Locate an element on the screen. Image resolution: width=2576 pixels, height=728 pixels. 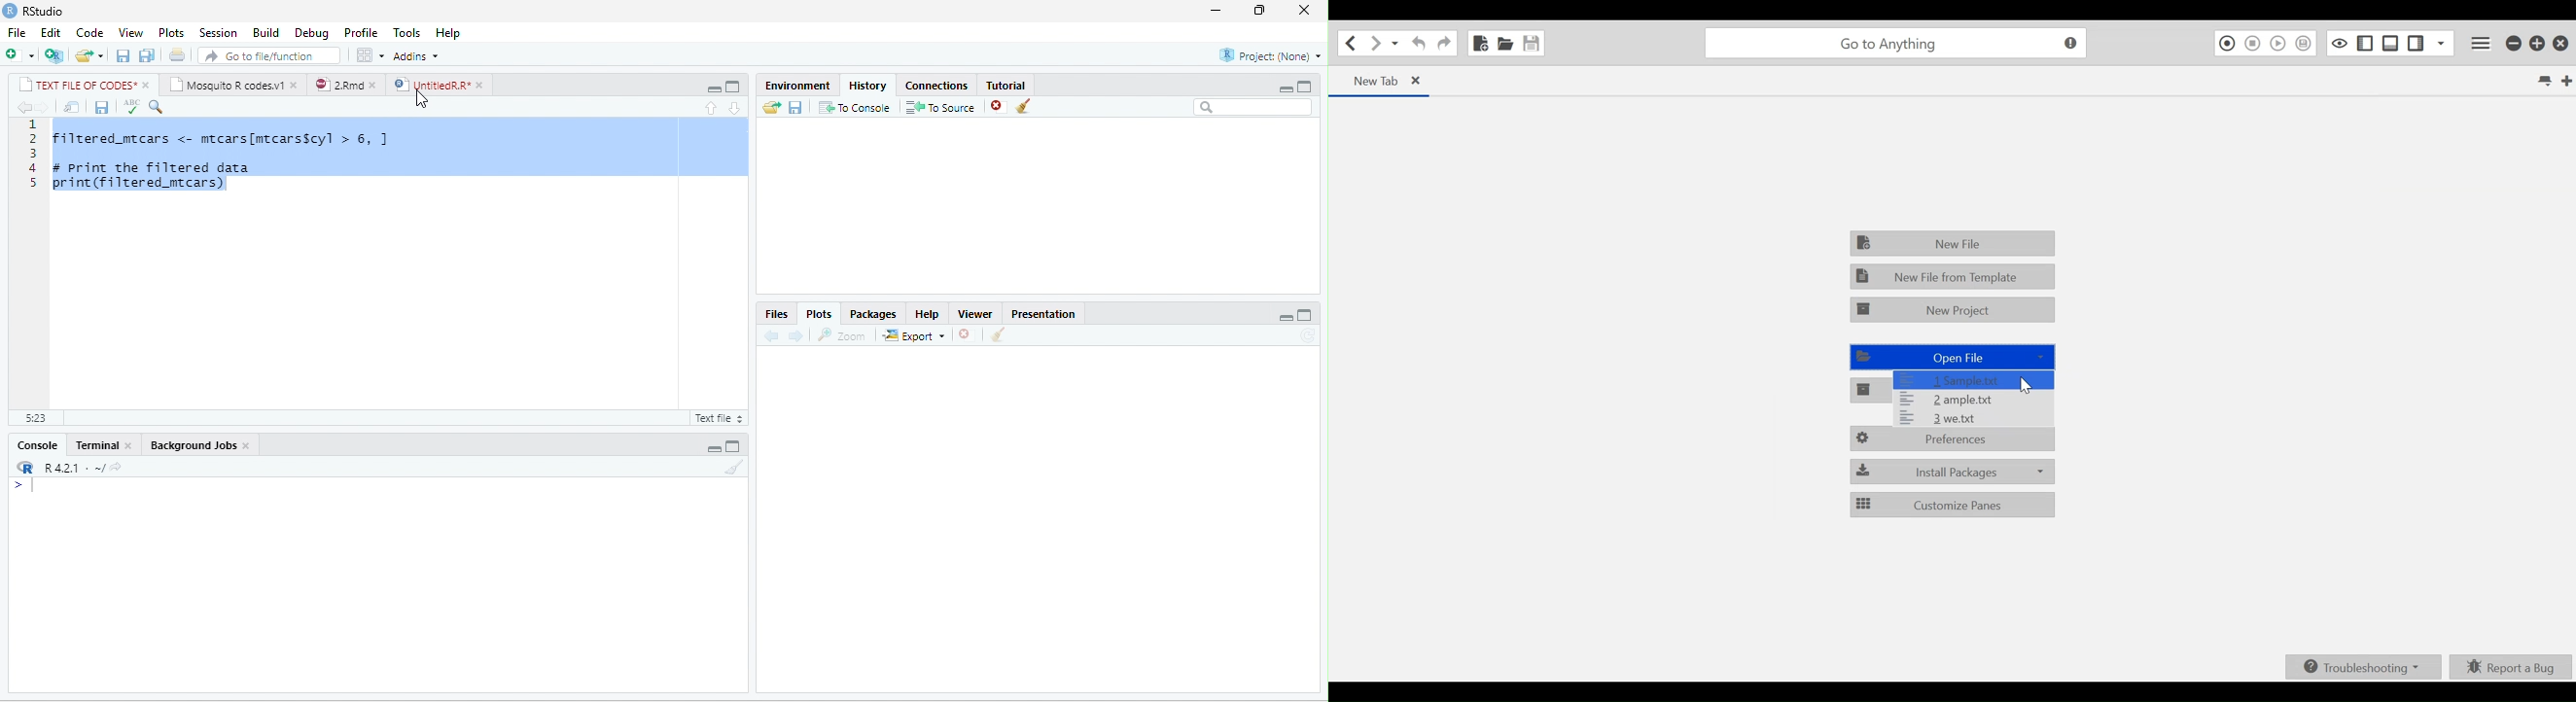
search bar is located at coordinates (1253, 107).